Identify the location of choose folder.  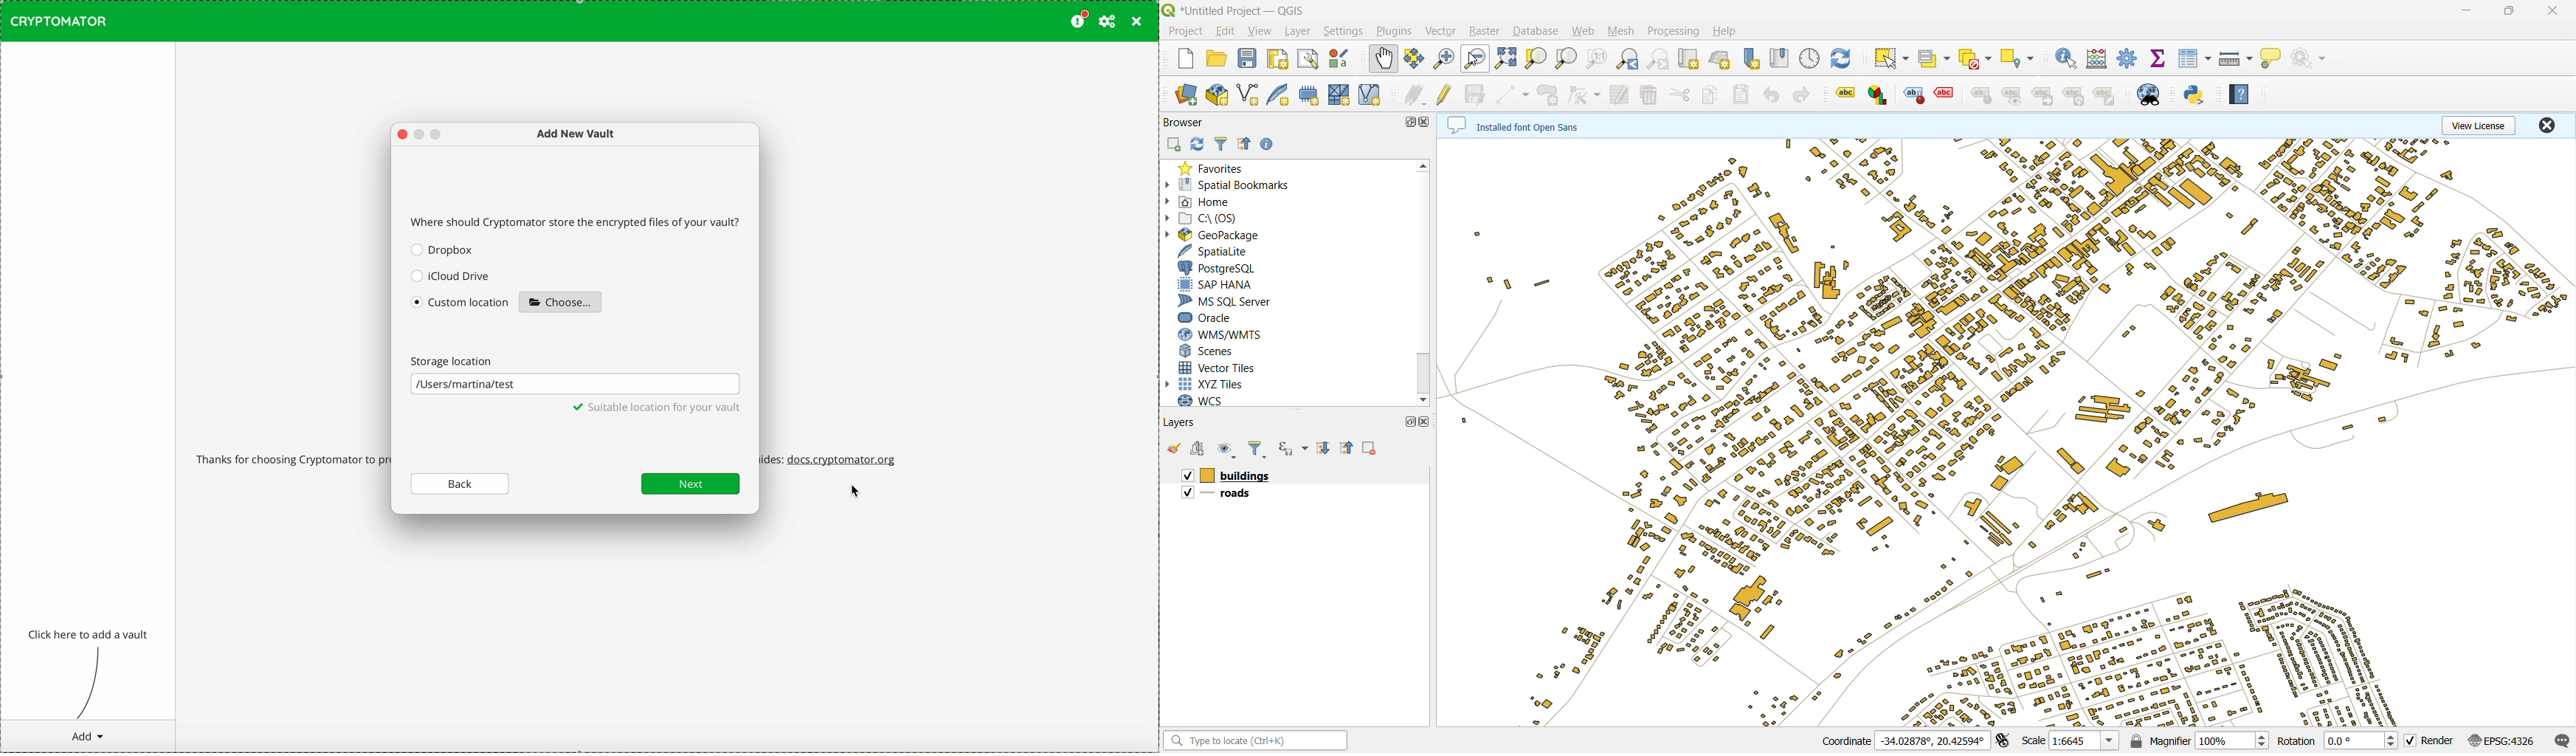
(560, 301).